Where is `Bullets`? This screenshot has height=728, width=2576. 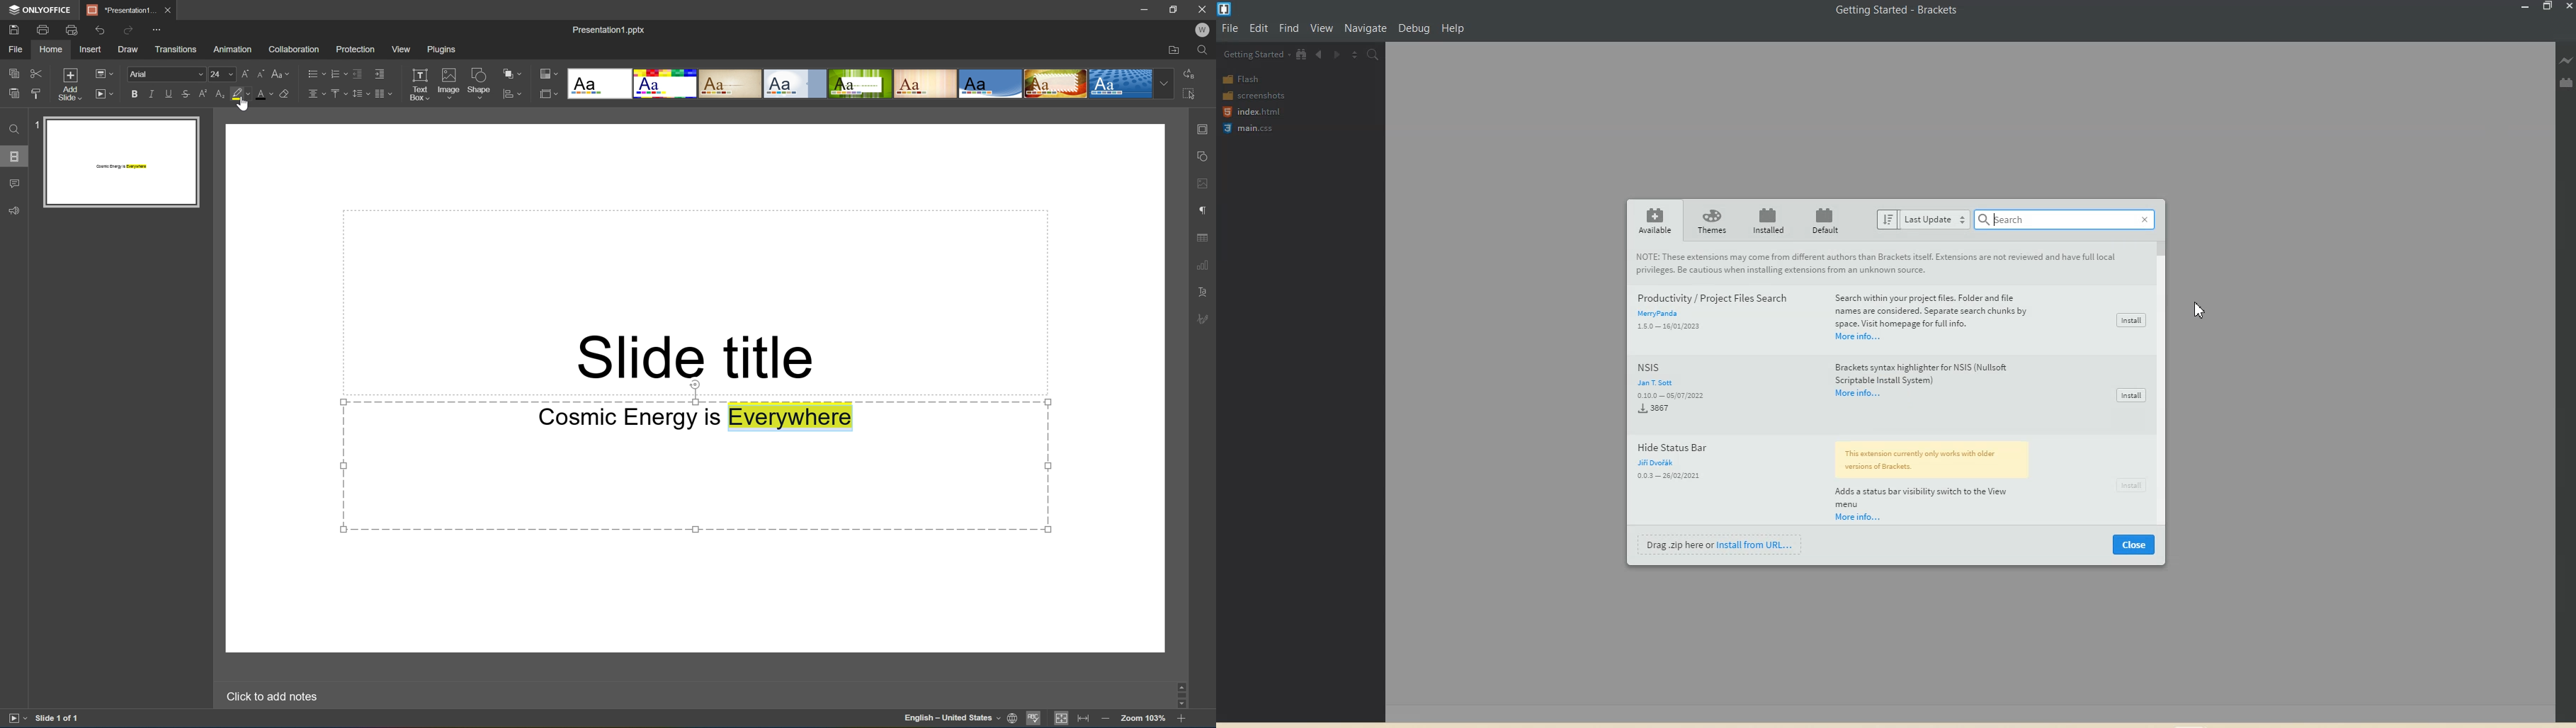 Bullets is located at coordinates (313, 73).